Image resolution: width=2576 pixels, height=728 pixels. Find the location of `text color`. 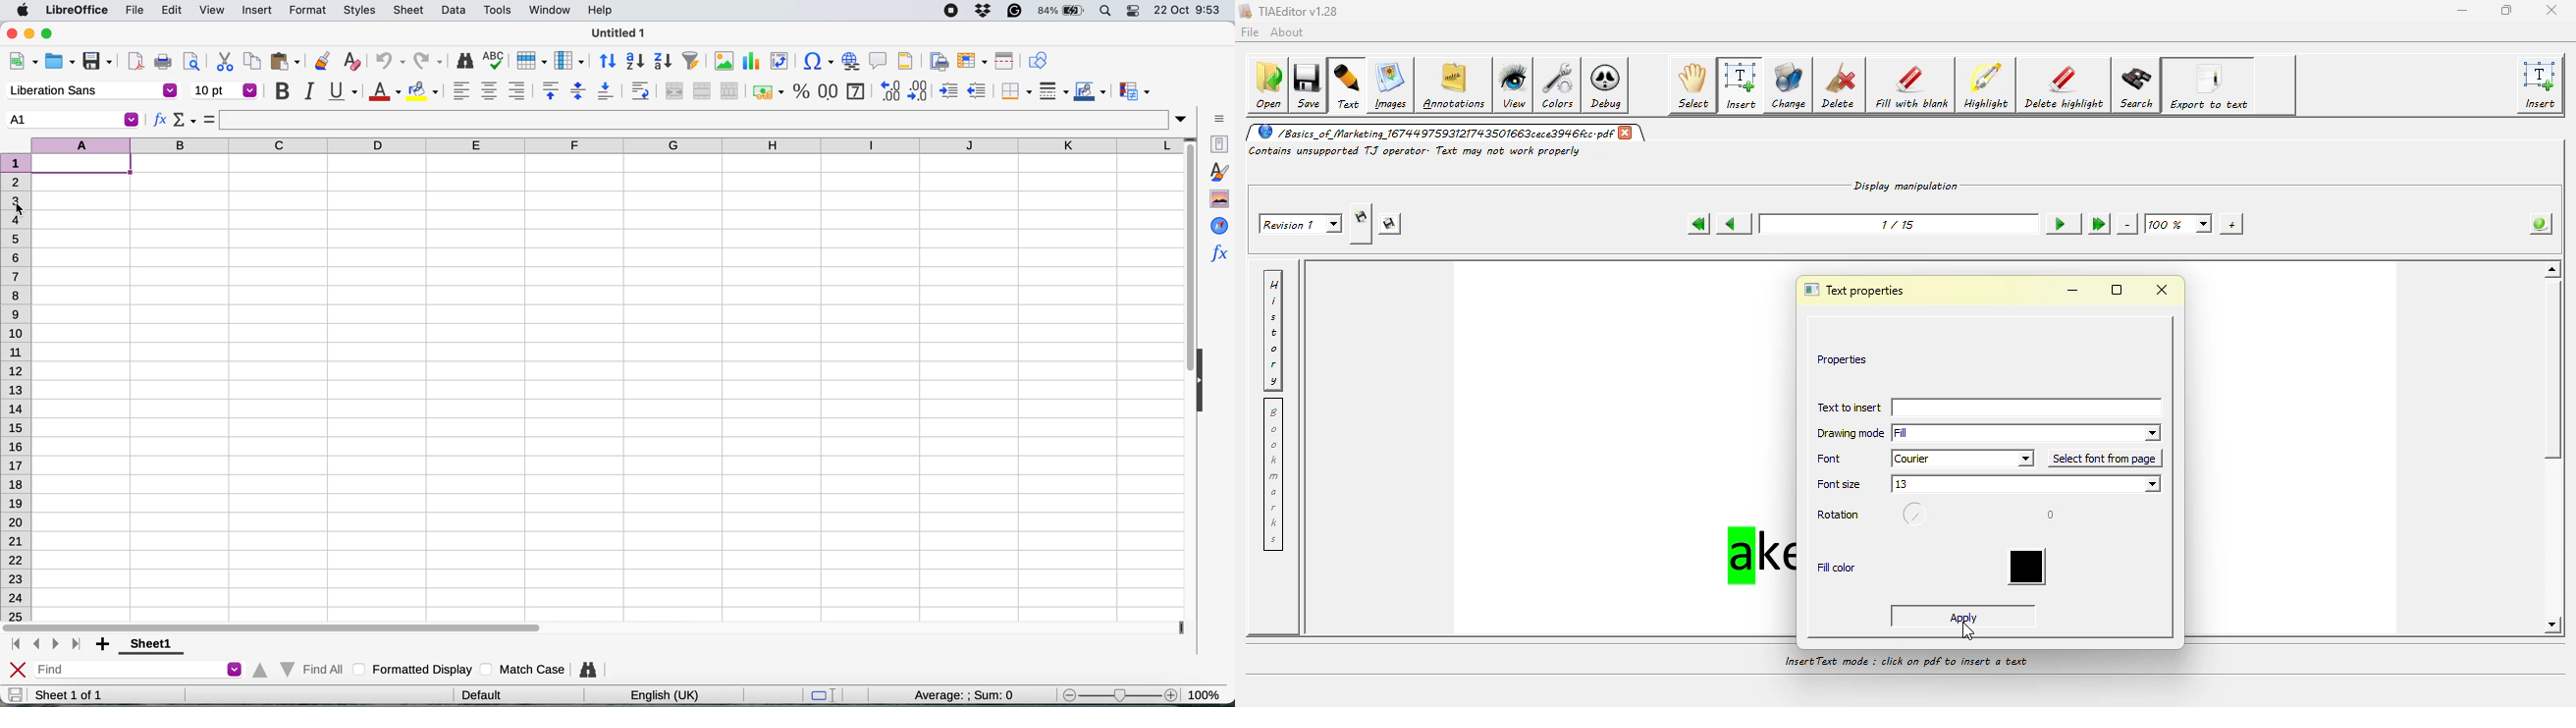

text color is located at coordinates (384, 92).